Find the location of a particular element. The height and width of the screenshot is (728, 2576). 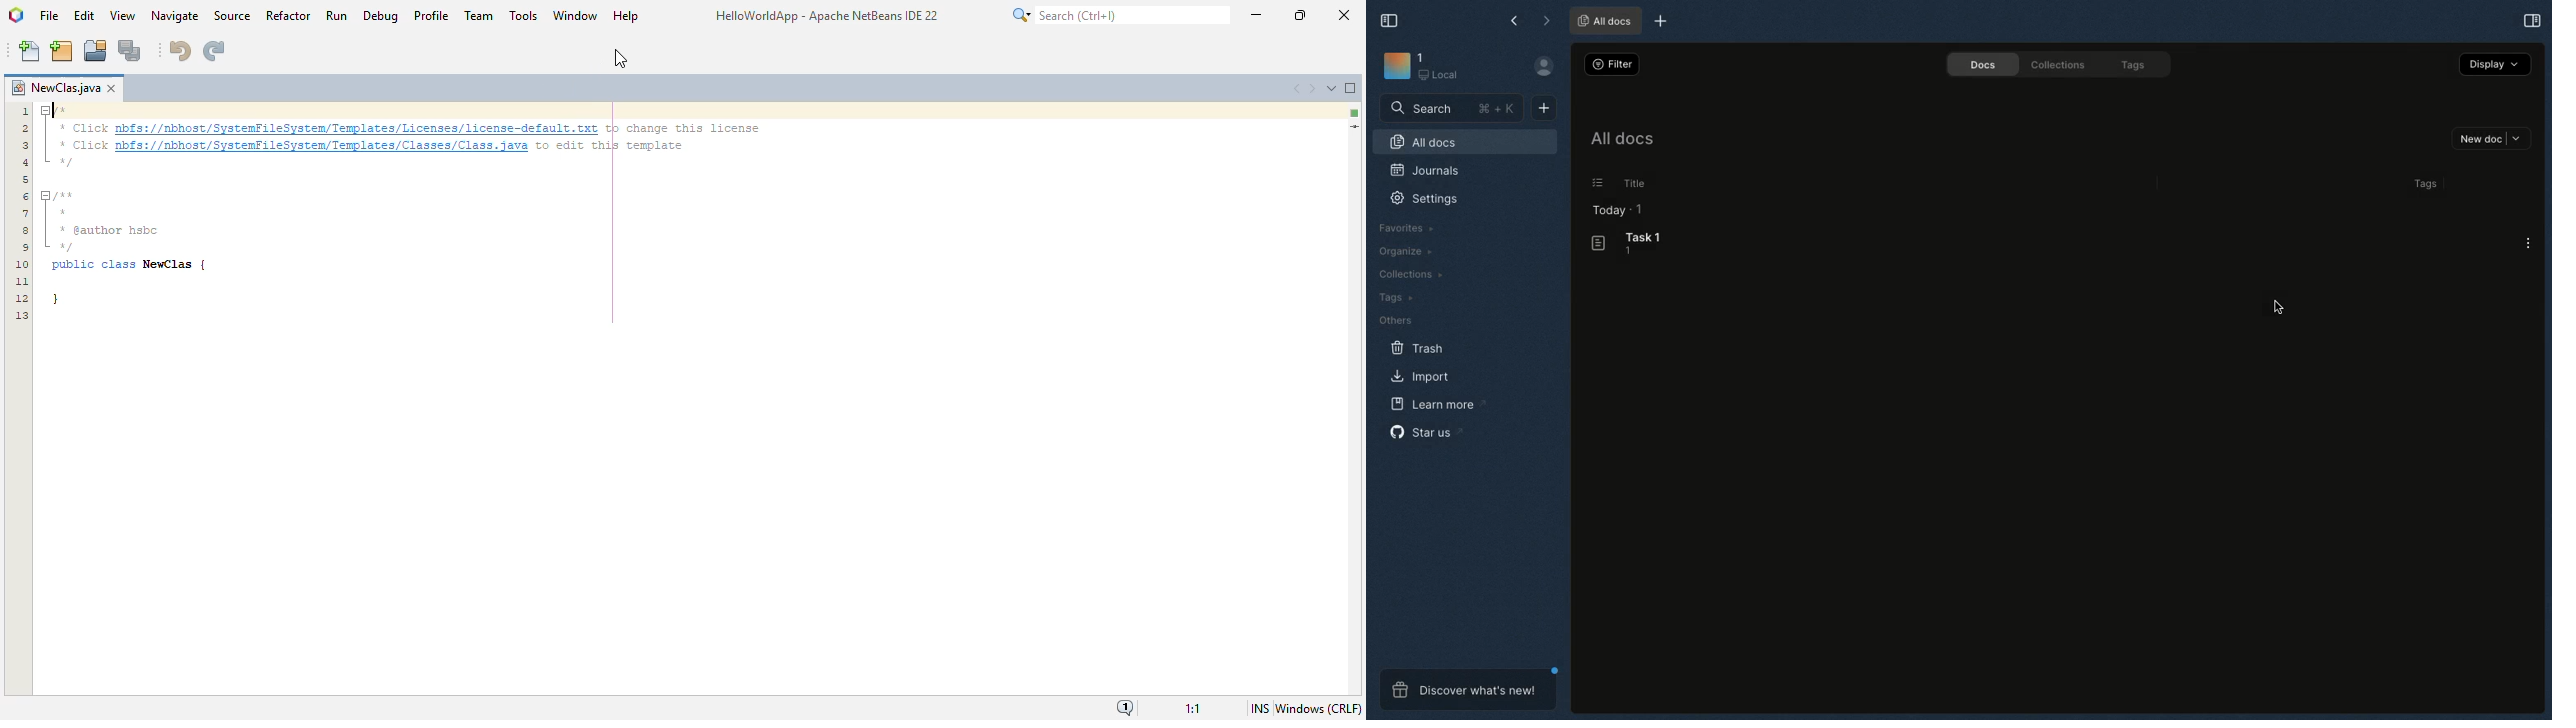

Profile is located at coordinates (1542, 65).